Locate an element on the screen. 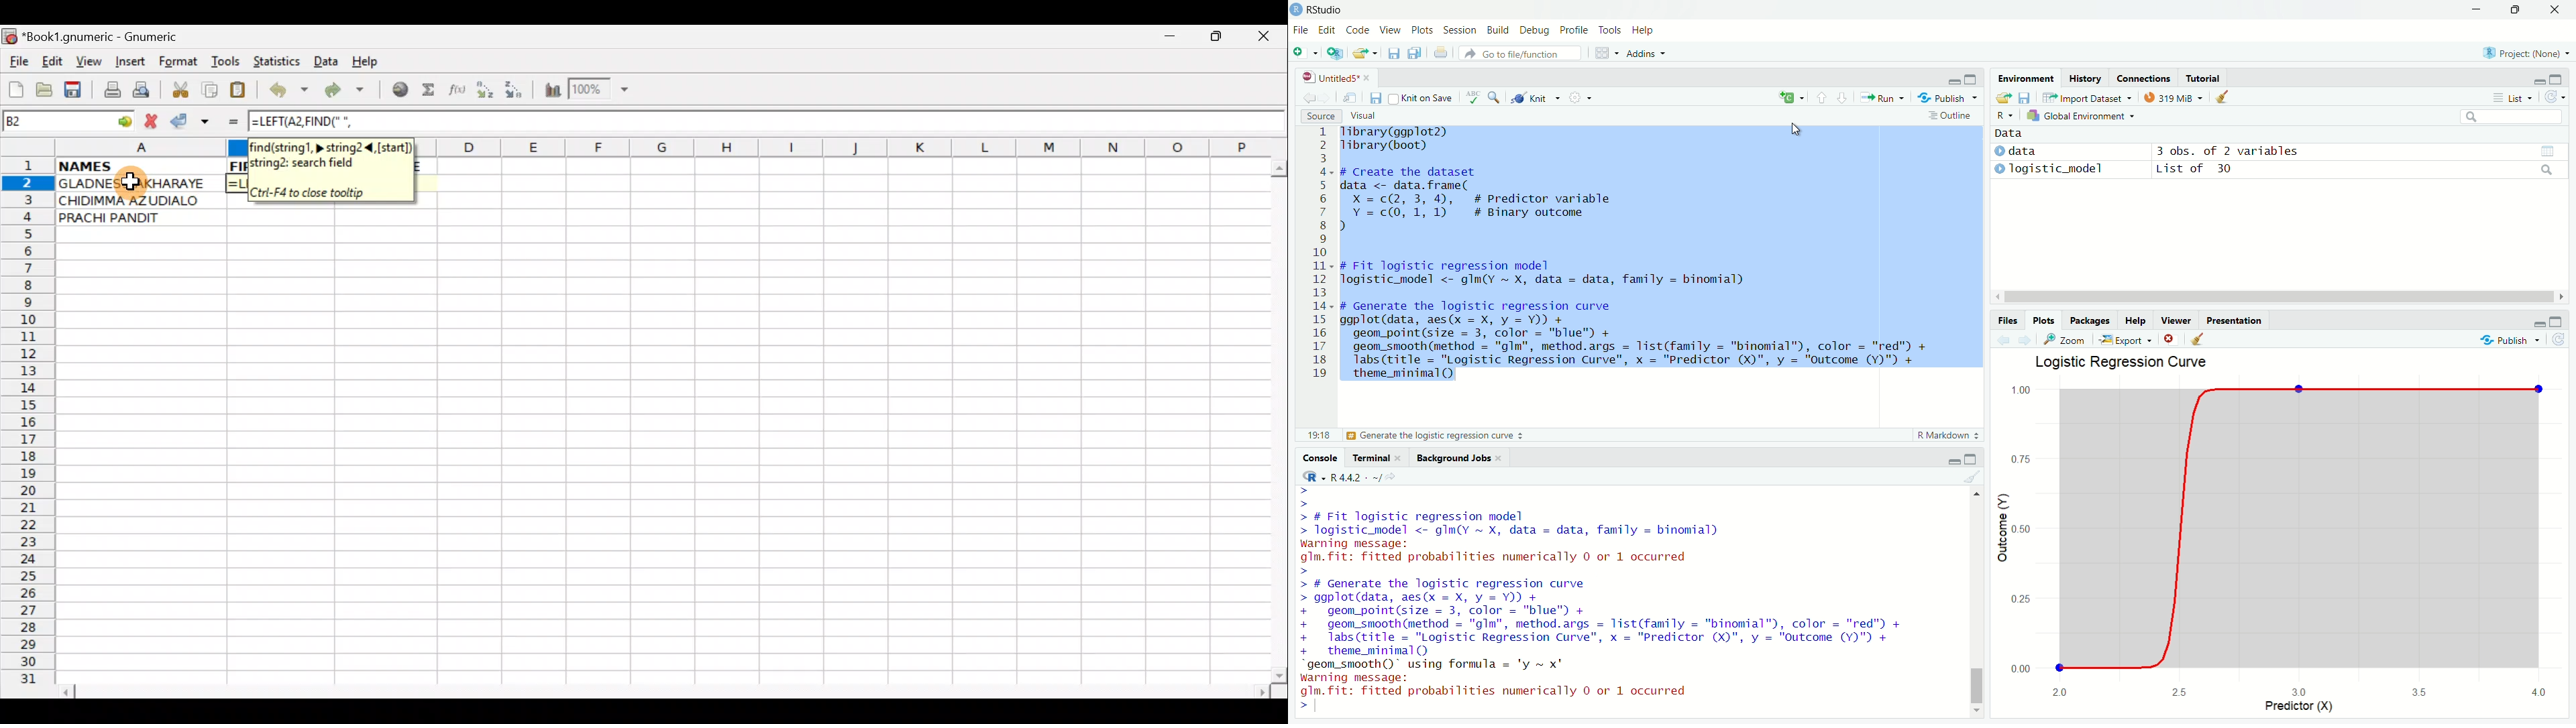 This screenshot has height=728, width=2576. NAMES is located at coordinates (140, 168).